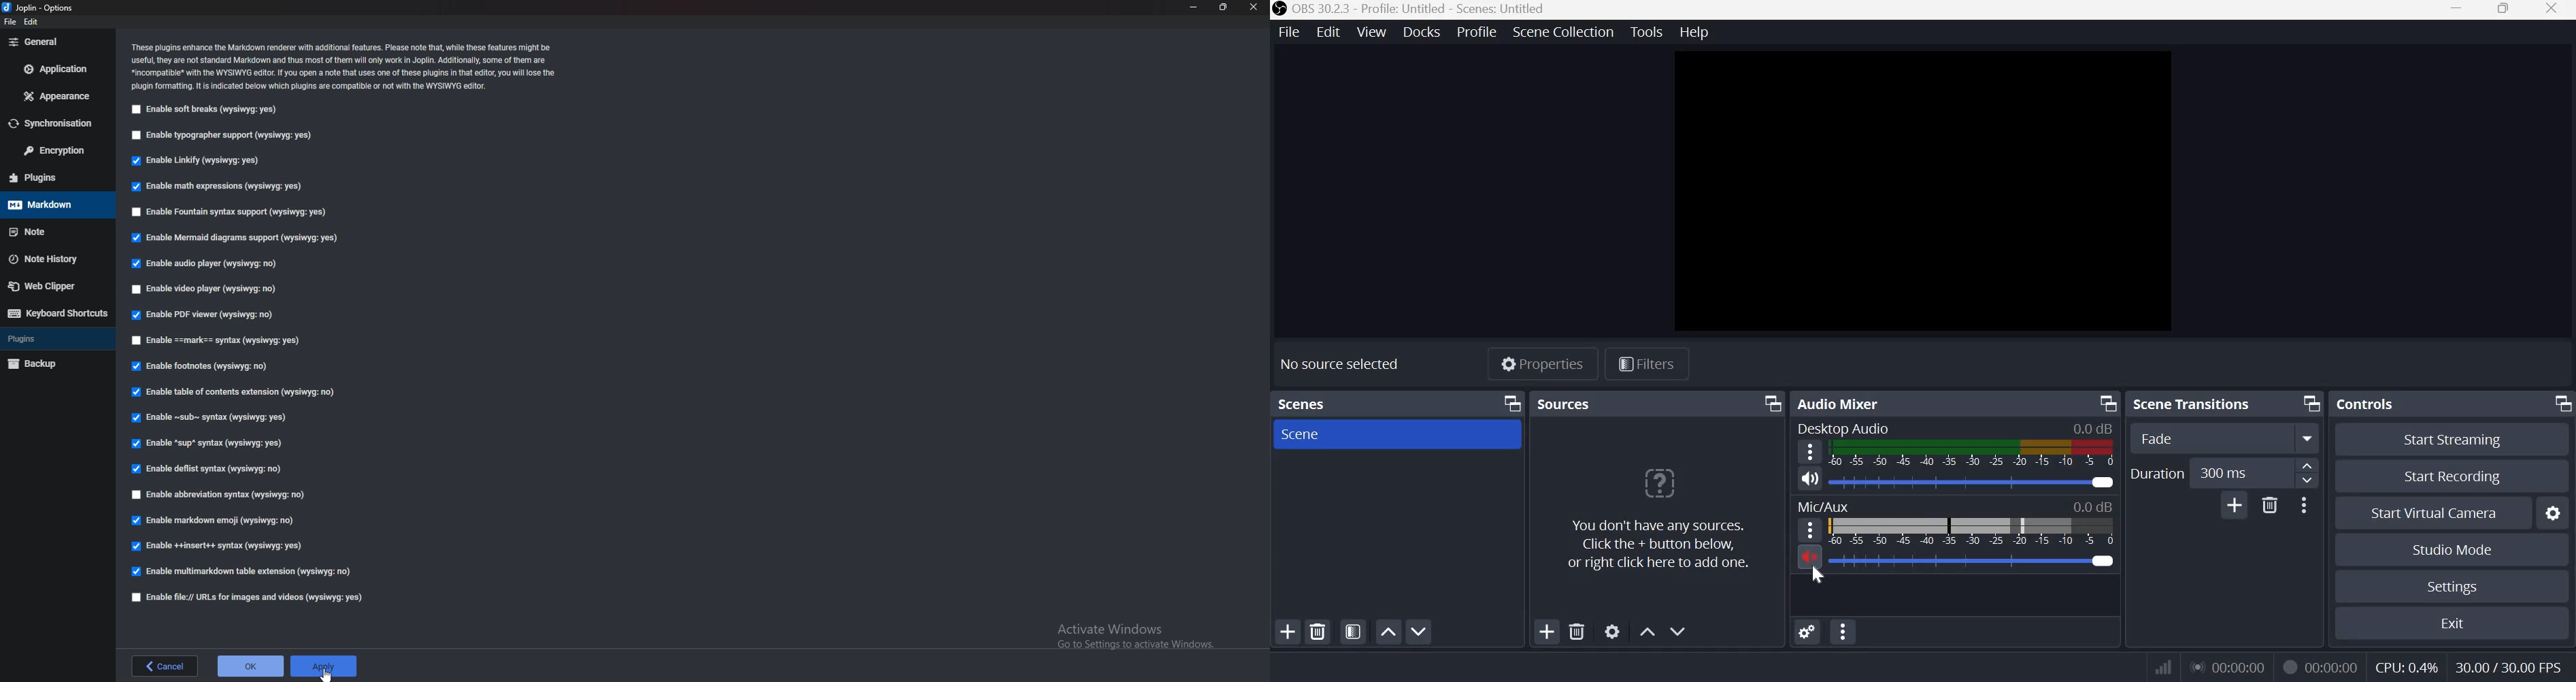  I want to click on file, so click(13, 20).